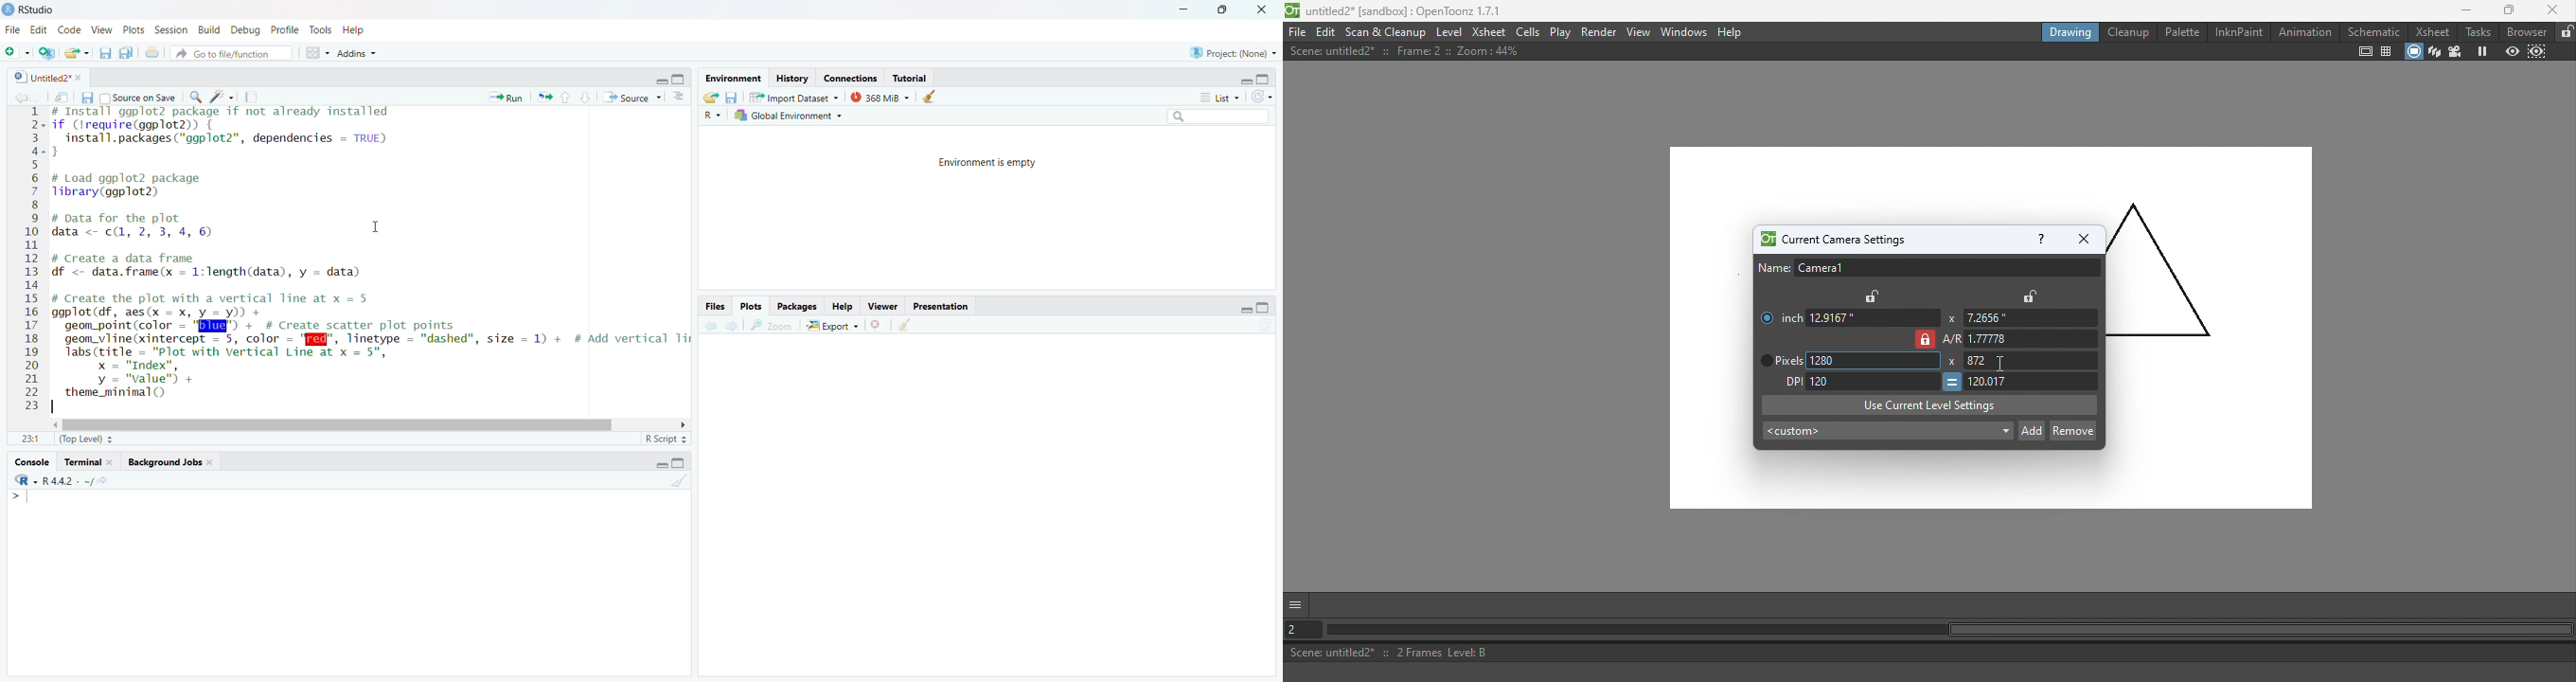  Describe the element at coordinates (708, 306) in the screenshot. I see `Files` at that location.